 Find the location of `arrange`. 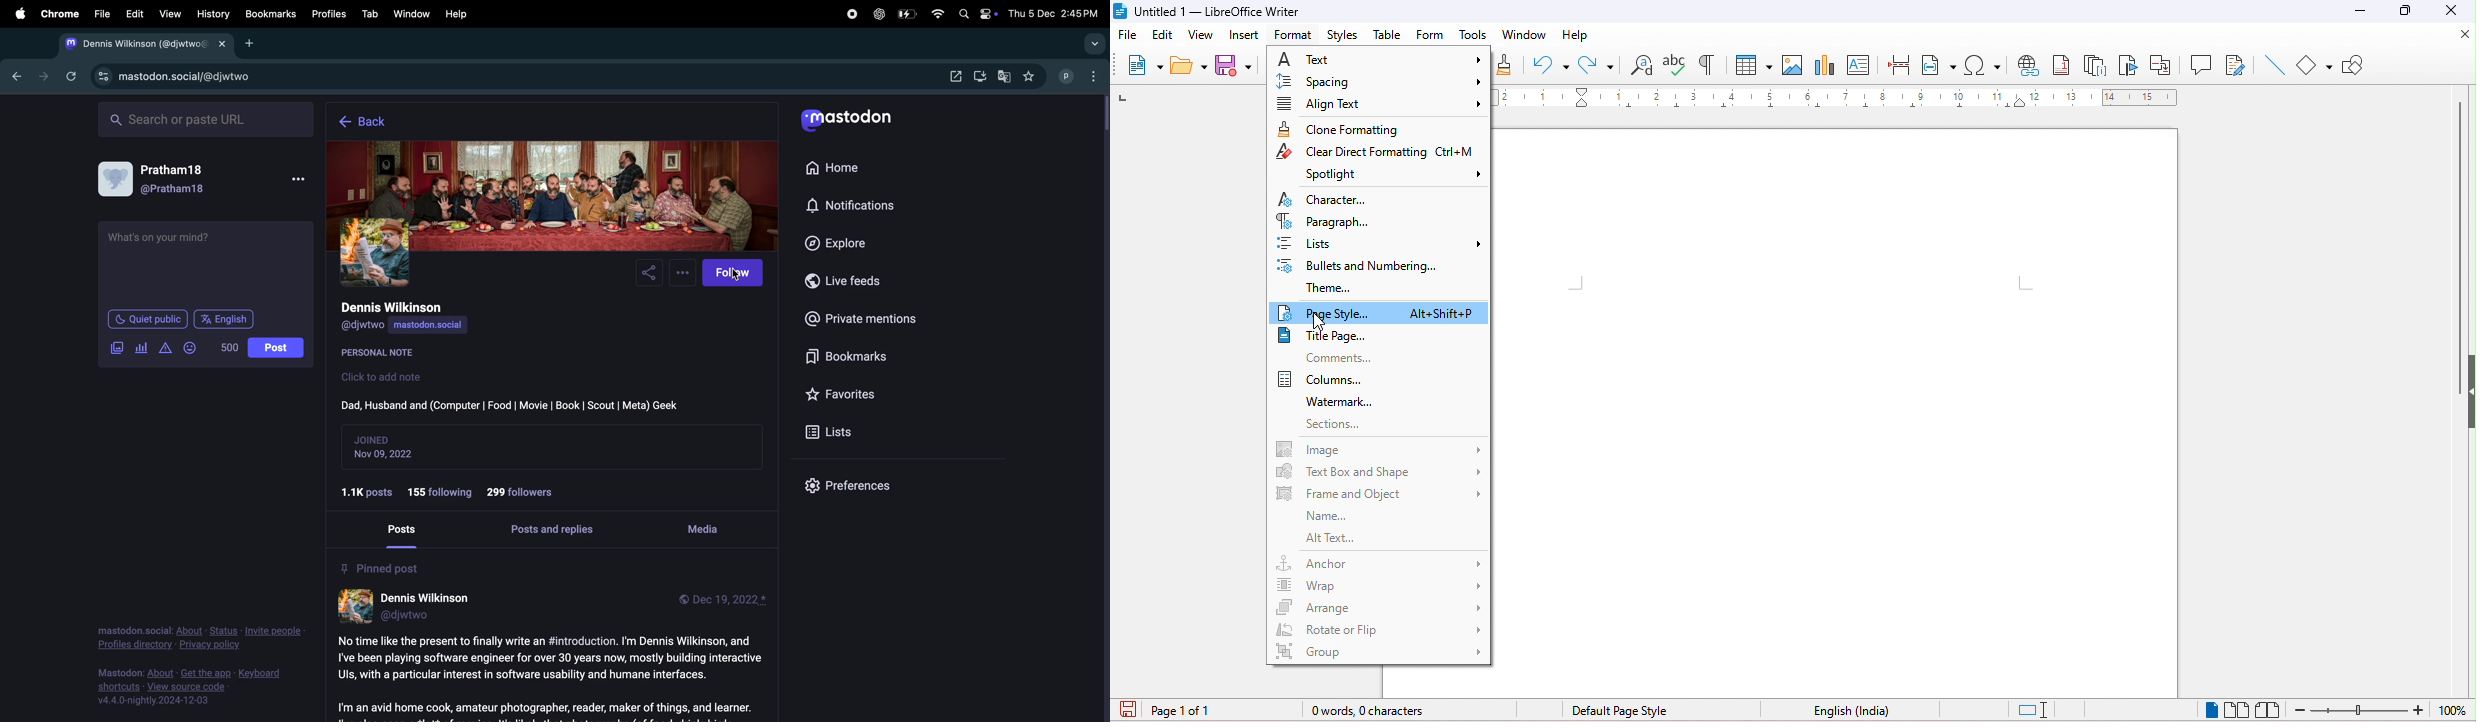

arrange is located at coordinates (1383, 611).